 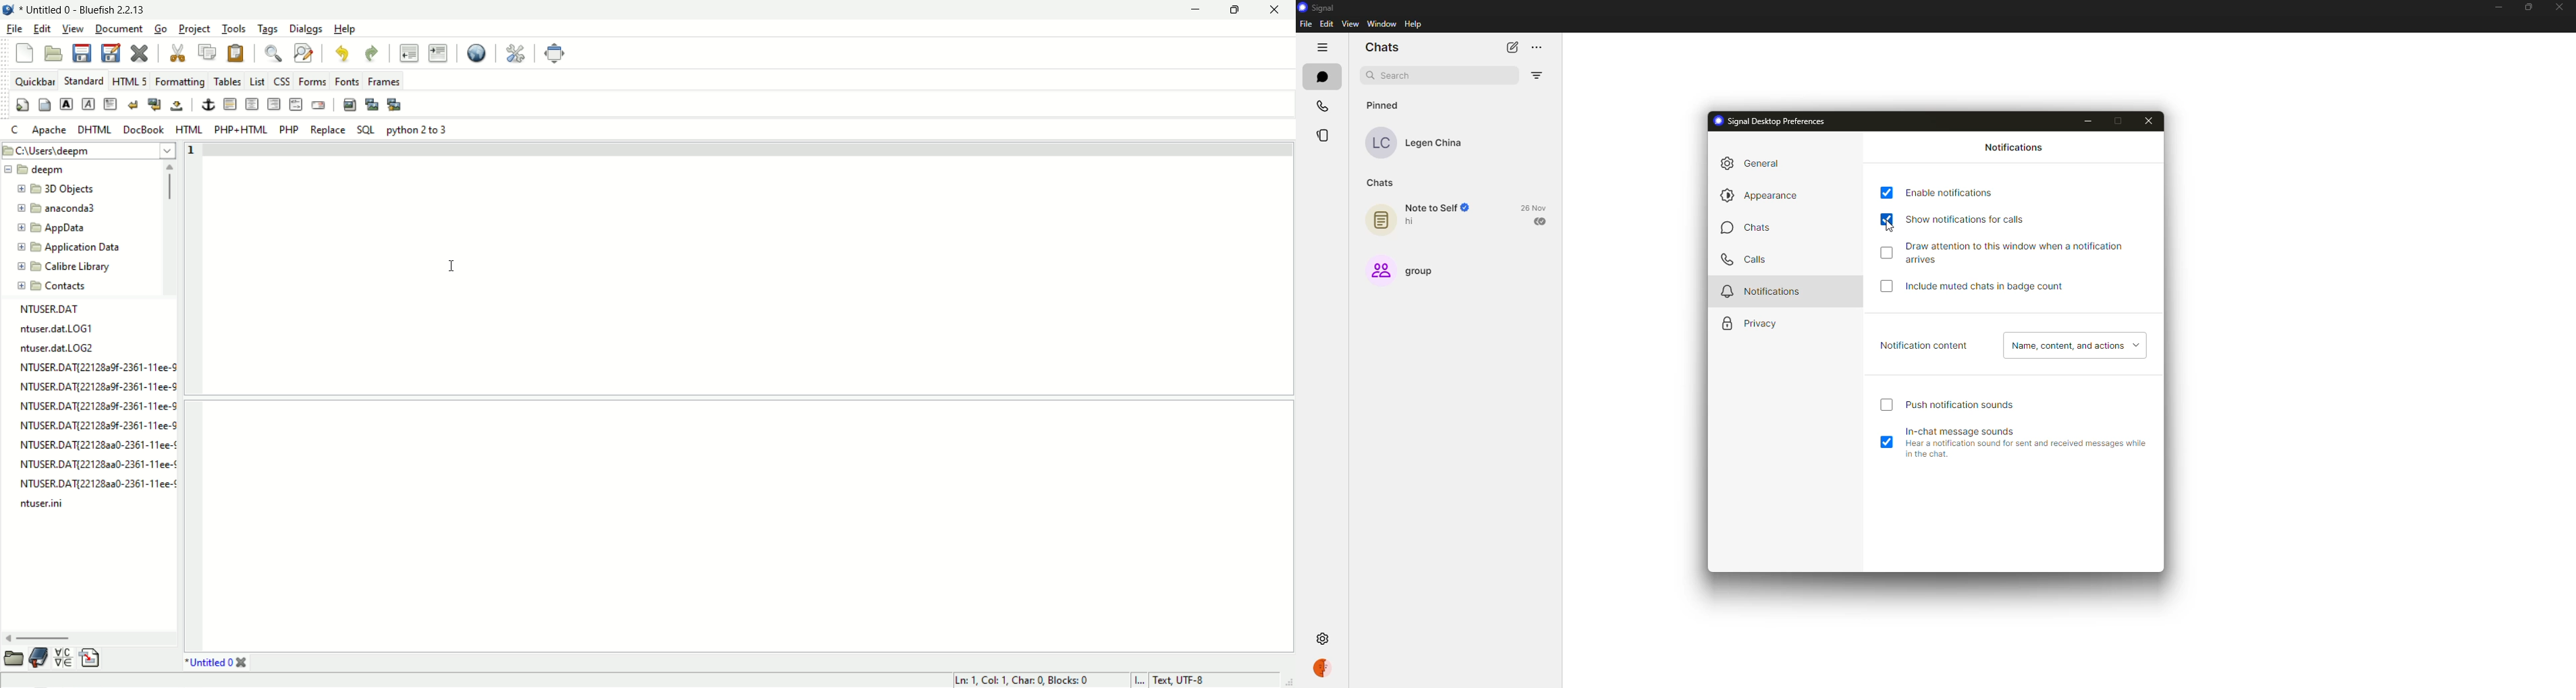 What do you see at coordinates (155, 105) in the screenshot?
I see `break and clear` at bounding box center [155, 105].